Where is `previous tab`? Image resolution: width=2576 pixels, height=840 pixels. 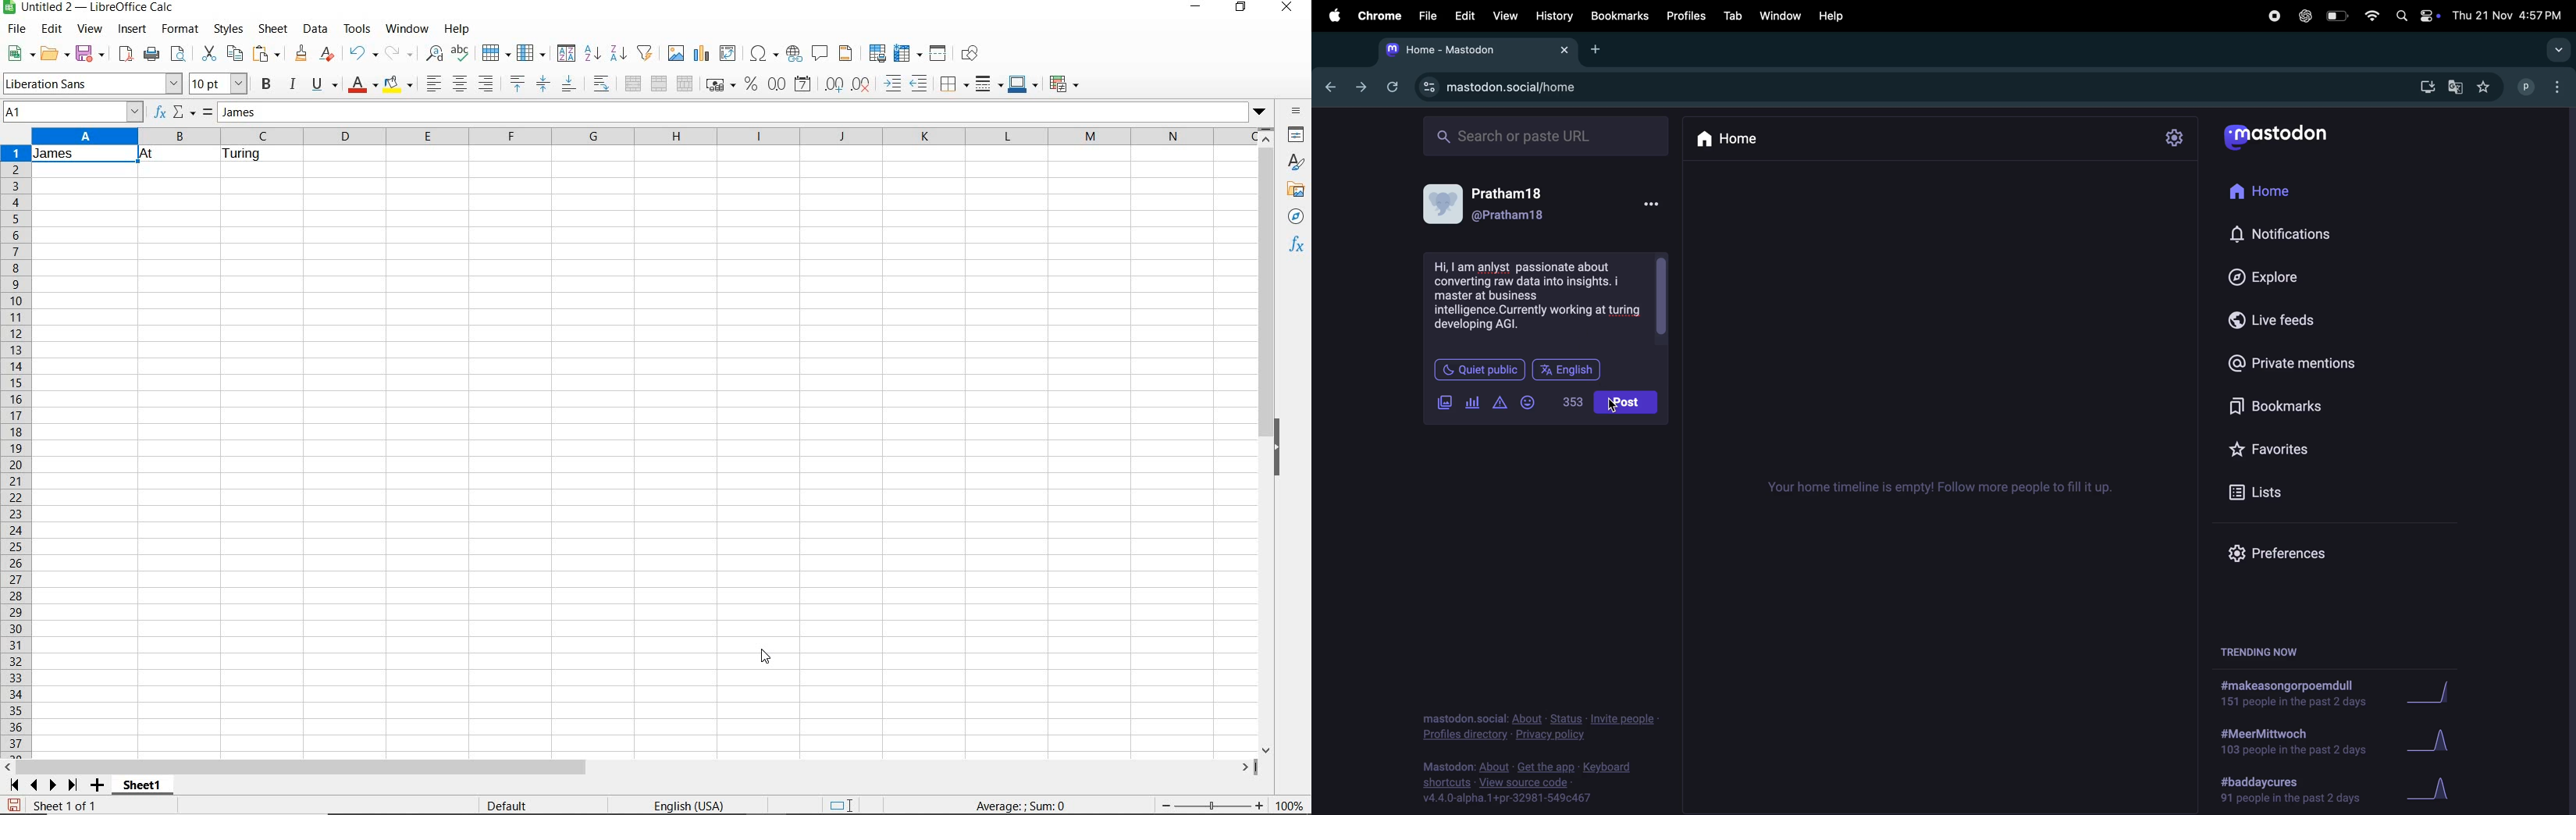 previous tab is located at coordinates (1333, 86).